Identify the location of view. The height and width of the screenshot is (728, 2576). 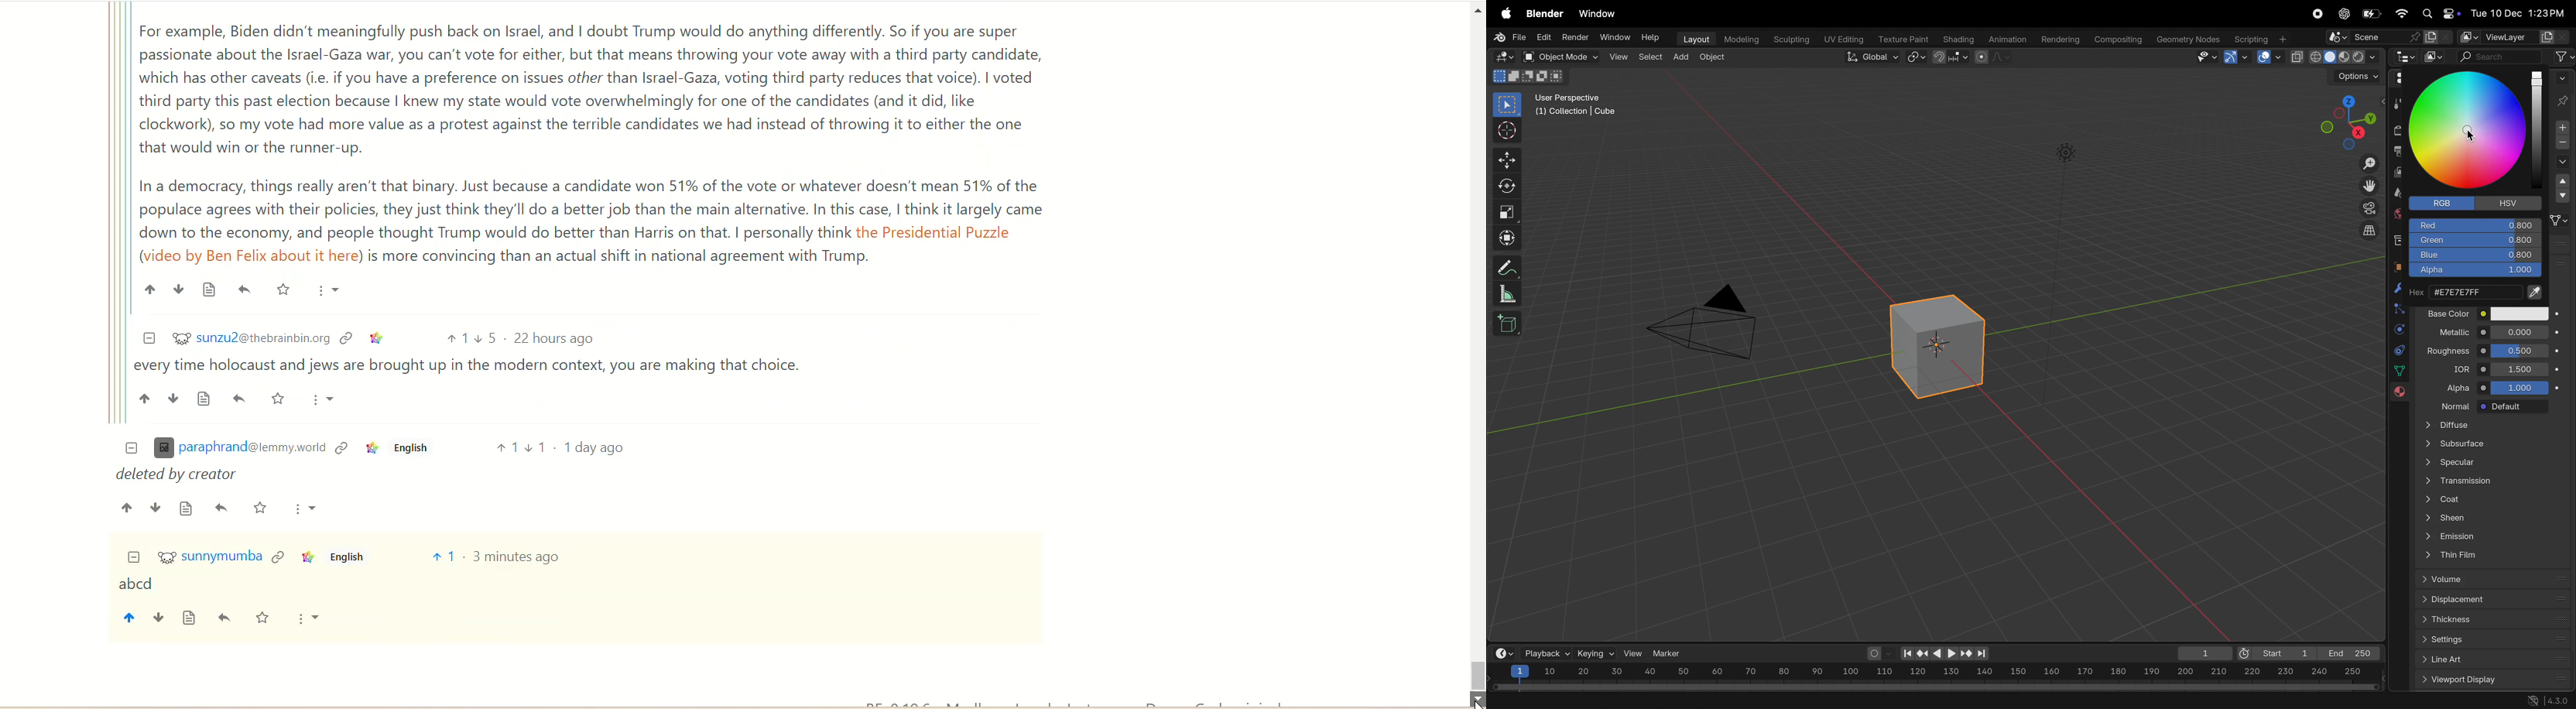
(1634, 653).